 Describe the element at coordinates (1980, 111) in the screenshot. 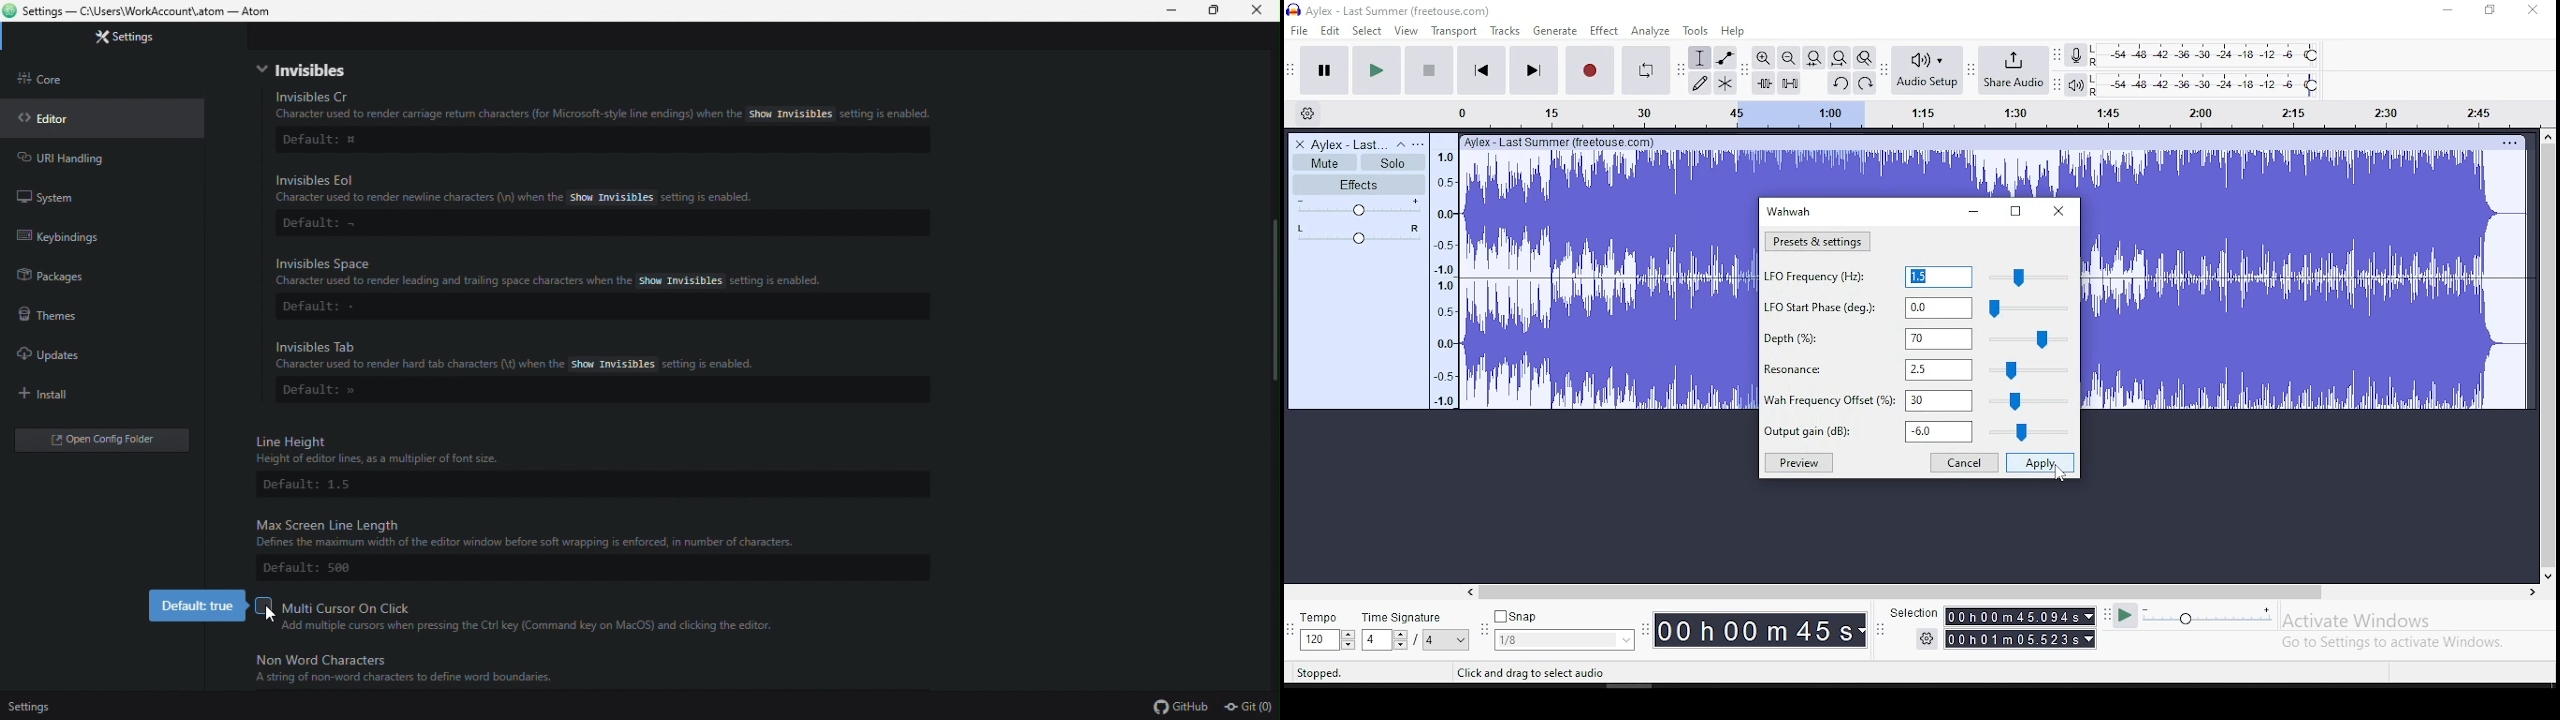

I see `timeline` at that location.